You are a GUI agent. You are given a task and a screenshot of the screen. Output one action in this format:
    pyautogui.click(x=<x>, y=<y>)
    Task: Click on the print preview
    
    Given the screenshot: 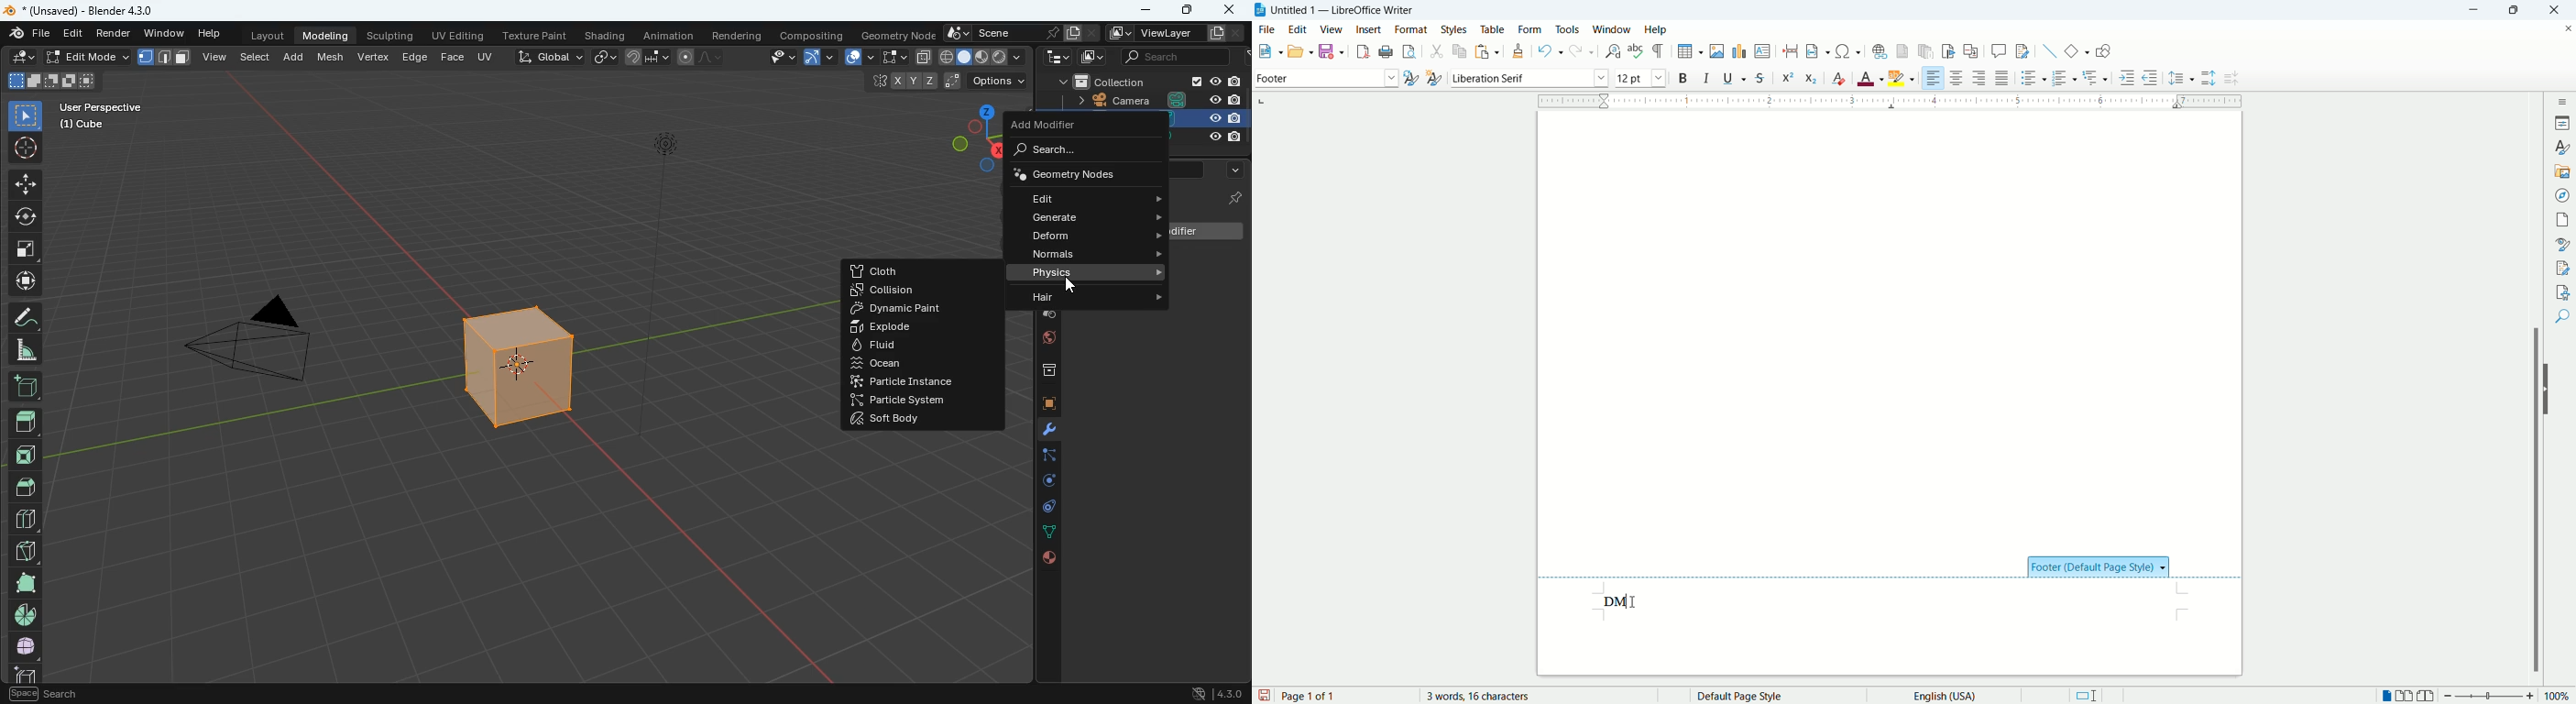 What is the action you would take?
    pyautogui.click(x=1410, y=52)
    